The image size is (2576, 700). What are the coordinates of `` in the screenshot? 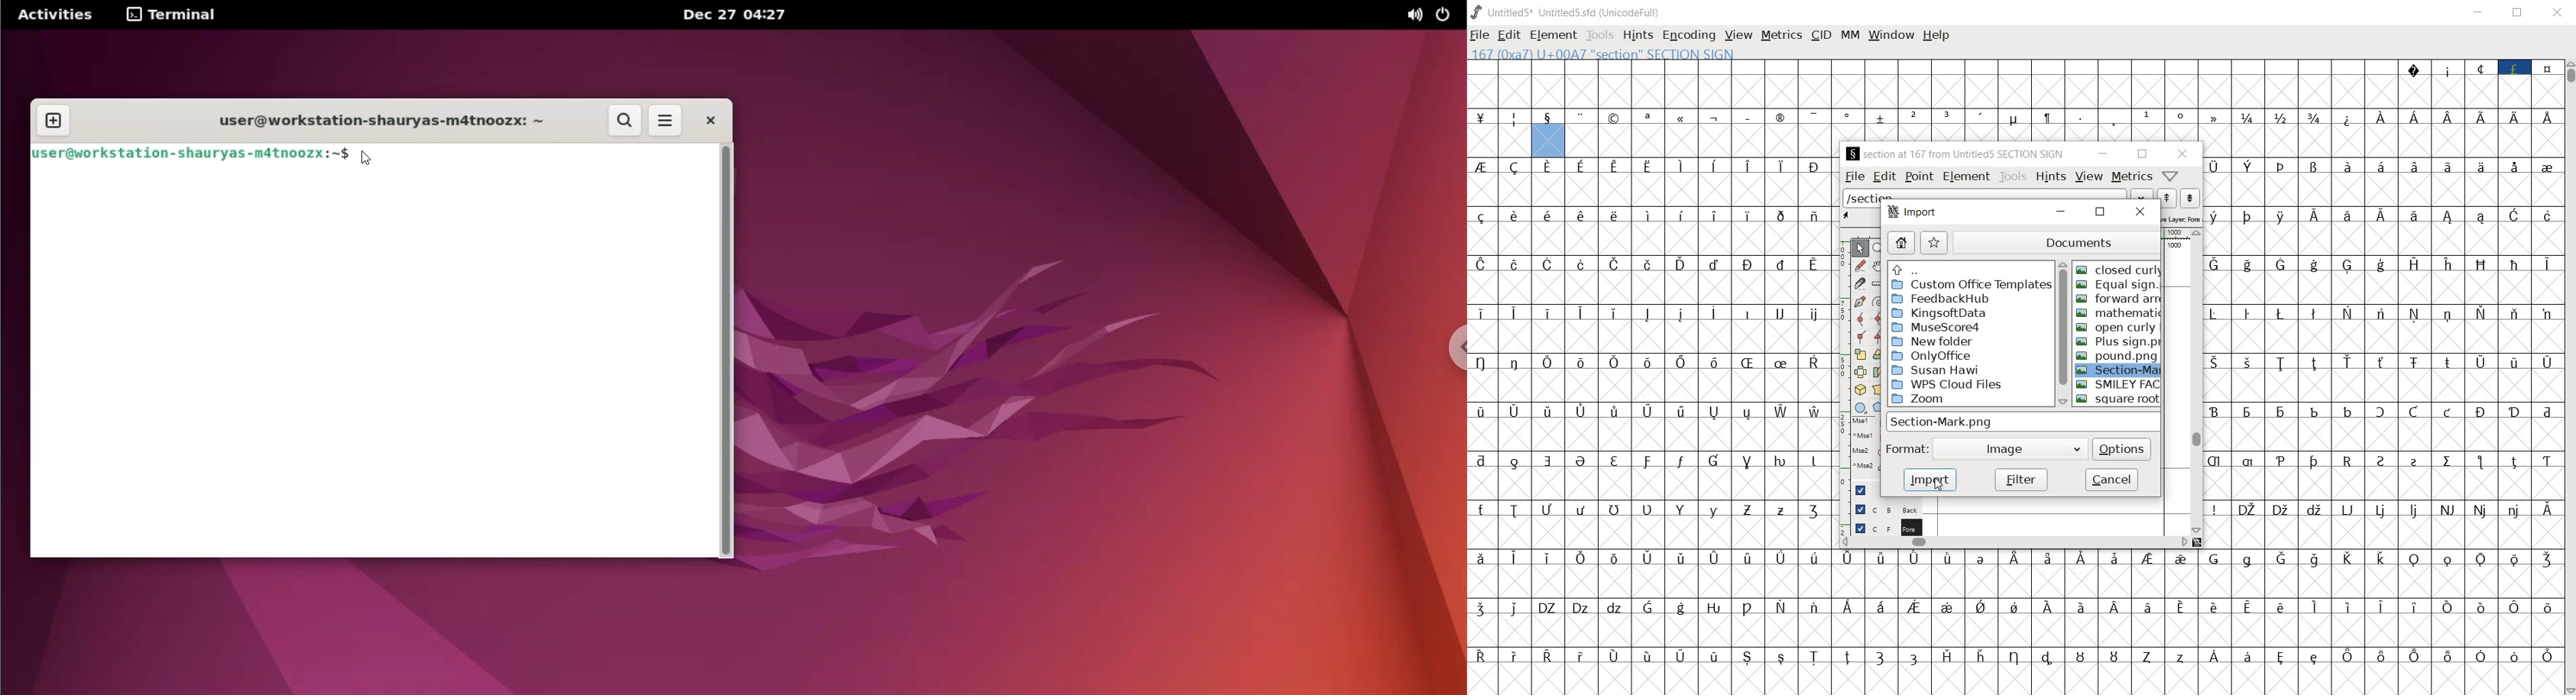 It's located at (2382, 362).